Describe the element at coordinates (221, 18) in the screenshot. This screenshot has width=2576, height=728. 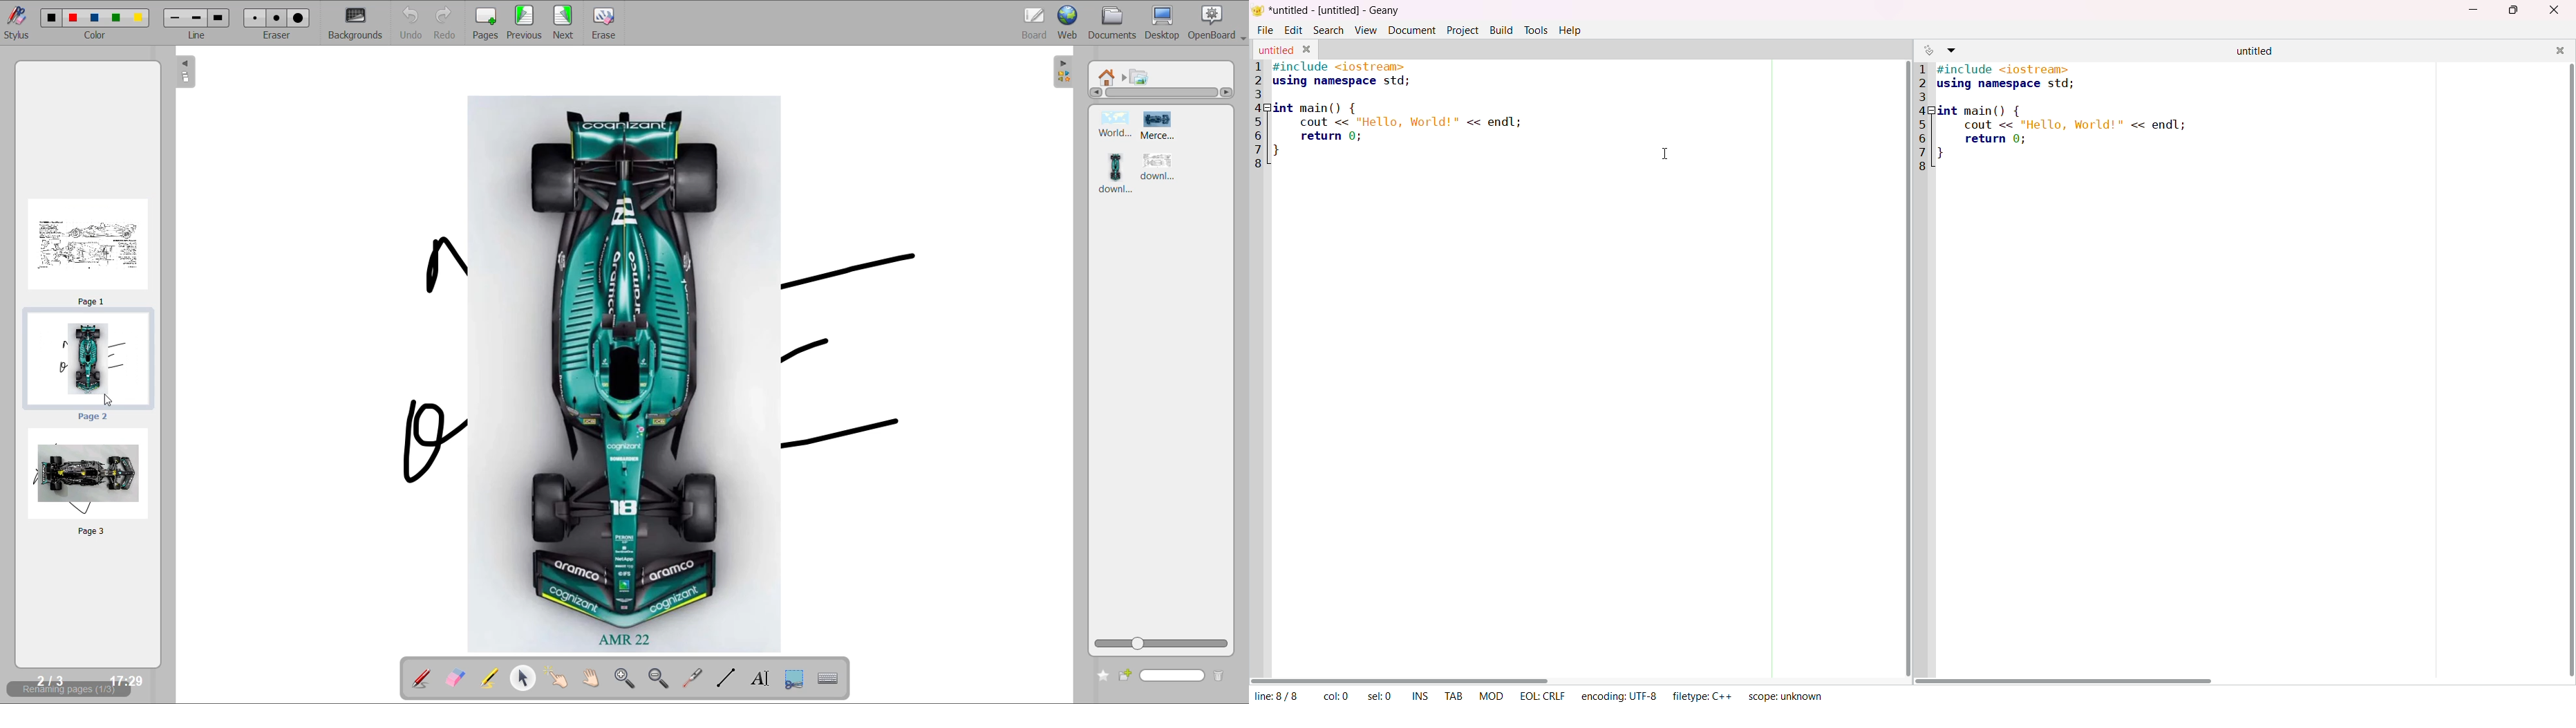
I see `line size 3` at that location.